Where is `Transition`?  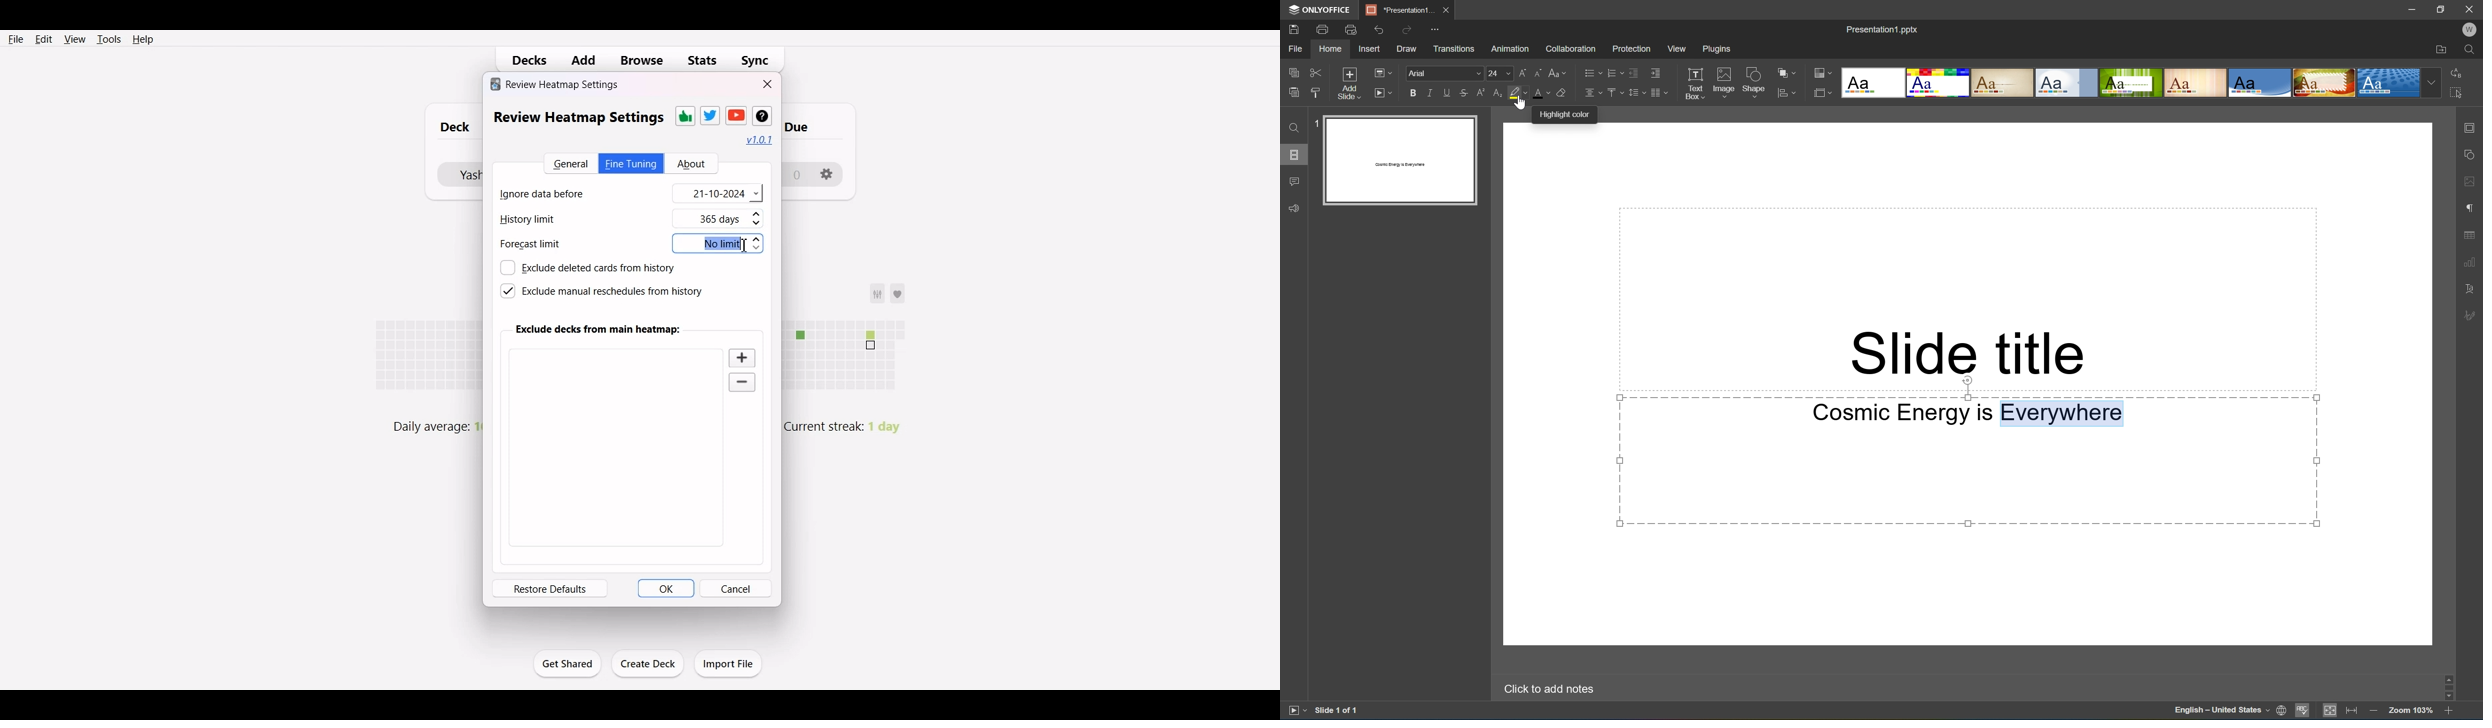
Transition is located at coordinates (1455, 47).